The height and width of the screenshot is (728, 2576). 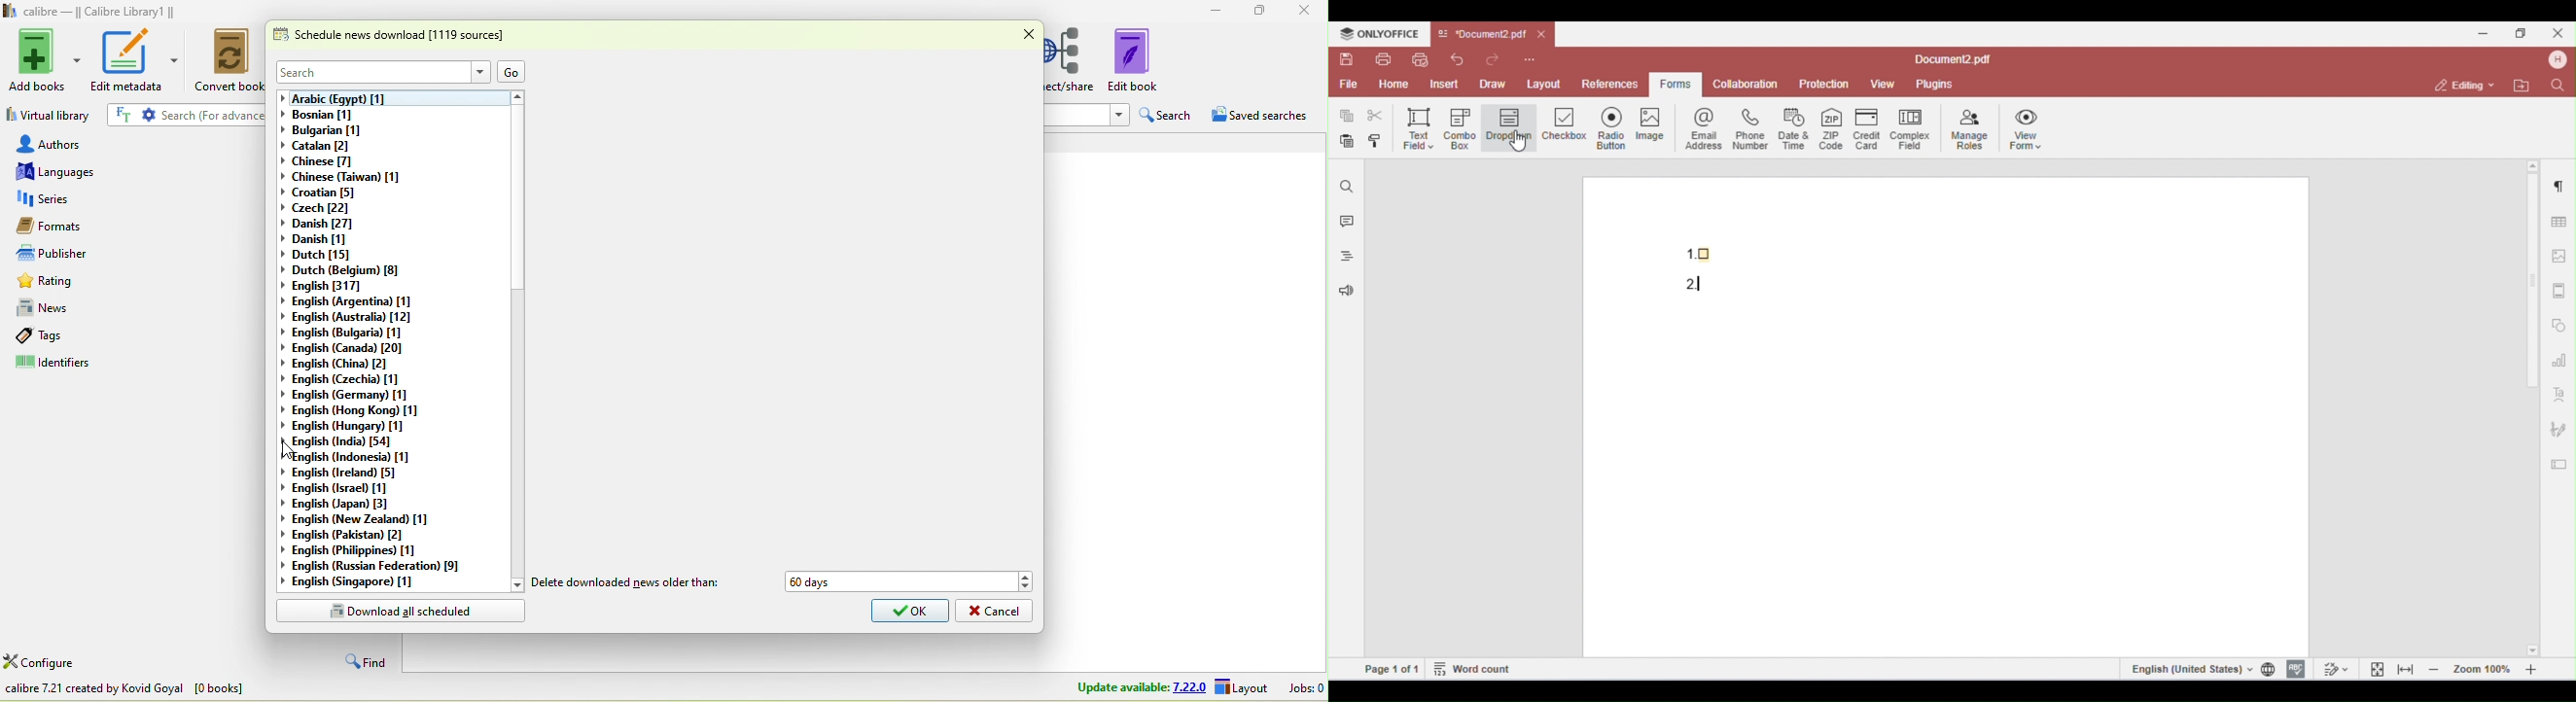 What do you see at coordinates (1146, 61) in the screenshot?
I see `edit book` at bounding box center [1146, 61].